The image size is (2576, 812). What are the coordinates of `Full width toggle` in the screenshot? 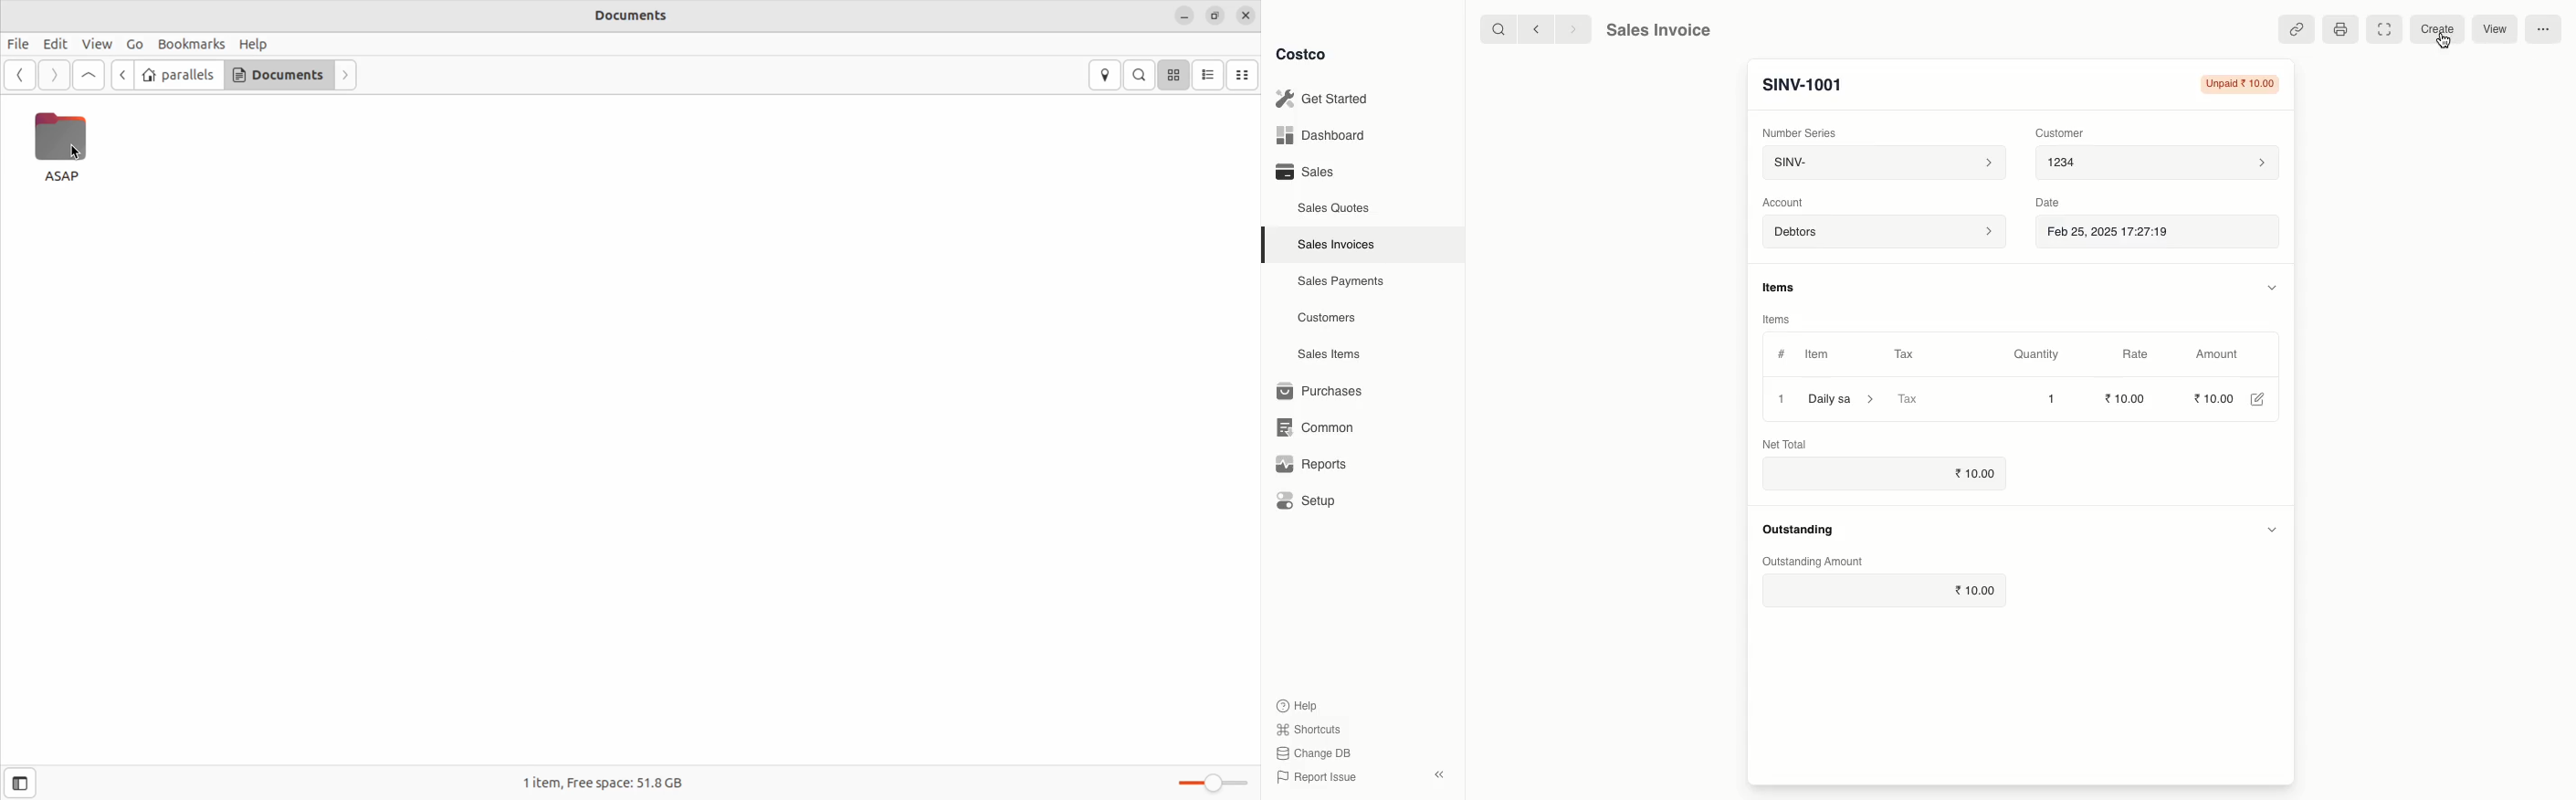 It's located at (2385, 29).